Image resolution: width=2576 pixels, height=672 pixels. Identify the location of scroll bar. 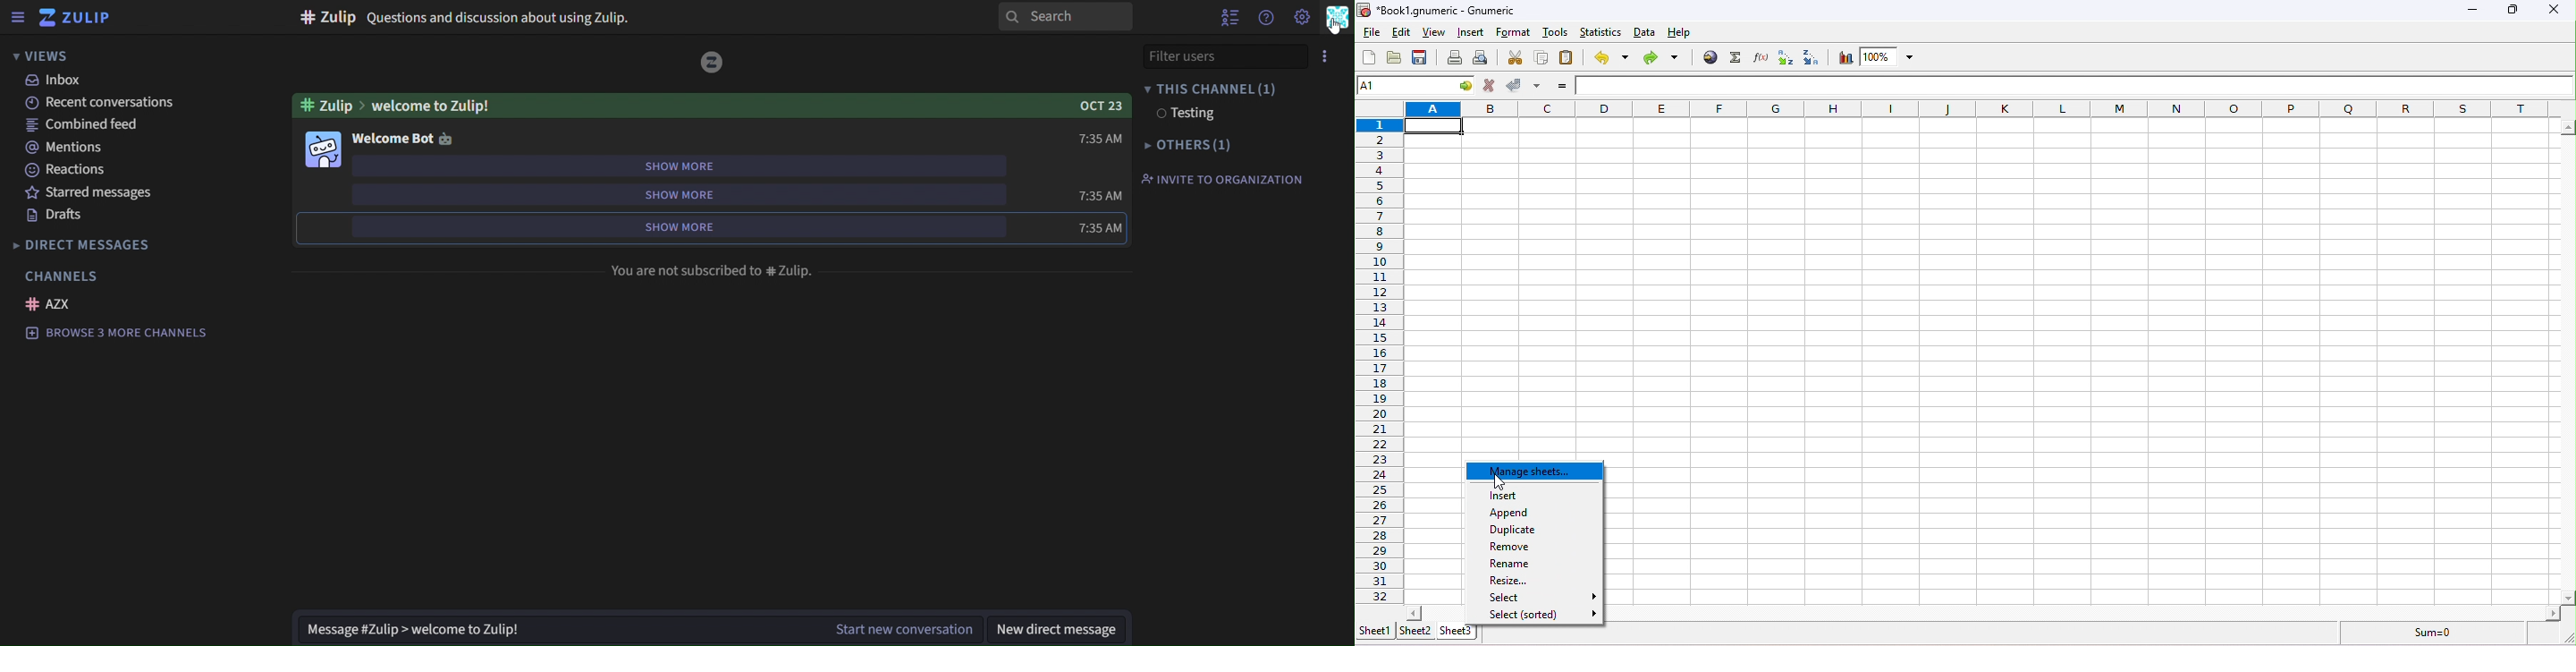
(2086, 612).